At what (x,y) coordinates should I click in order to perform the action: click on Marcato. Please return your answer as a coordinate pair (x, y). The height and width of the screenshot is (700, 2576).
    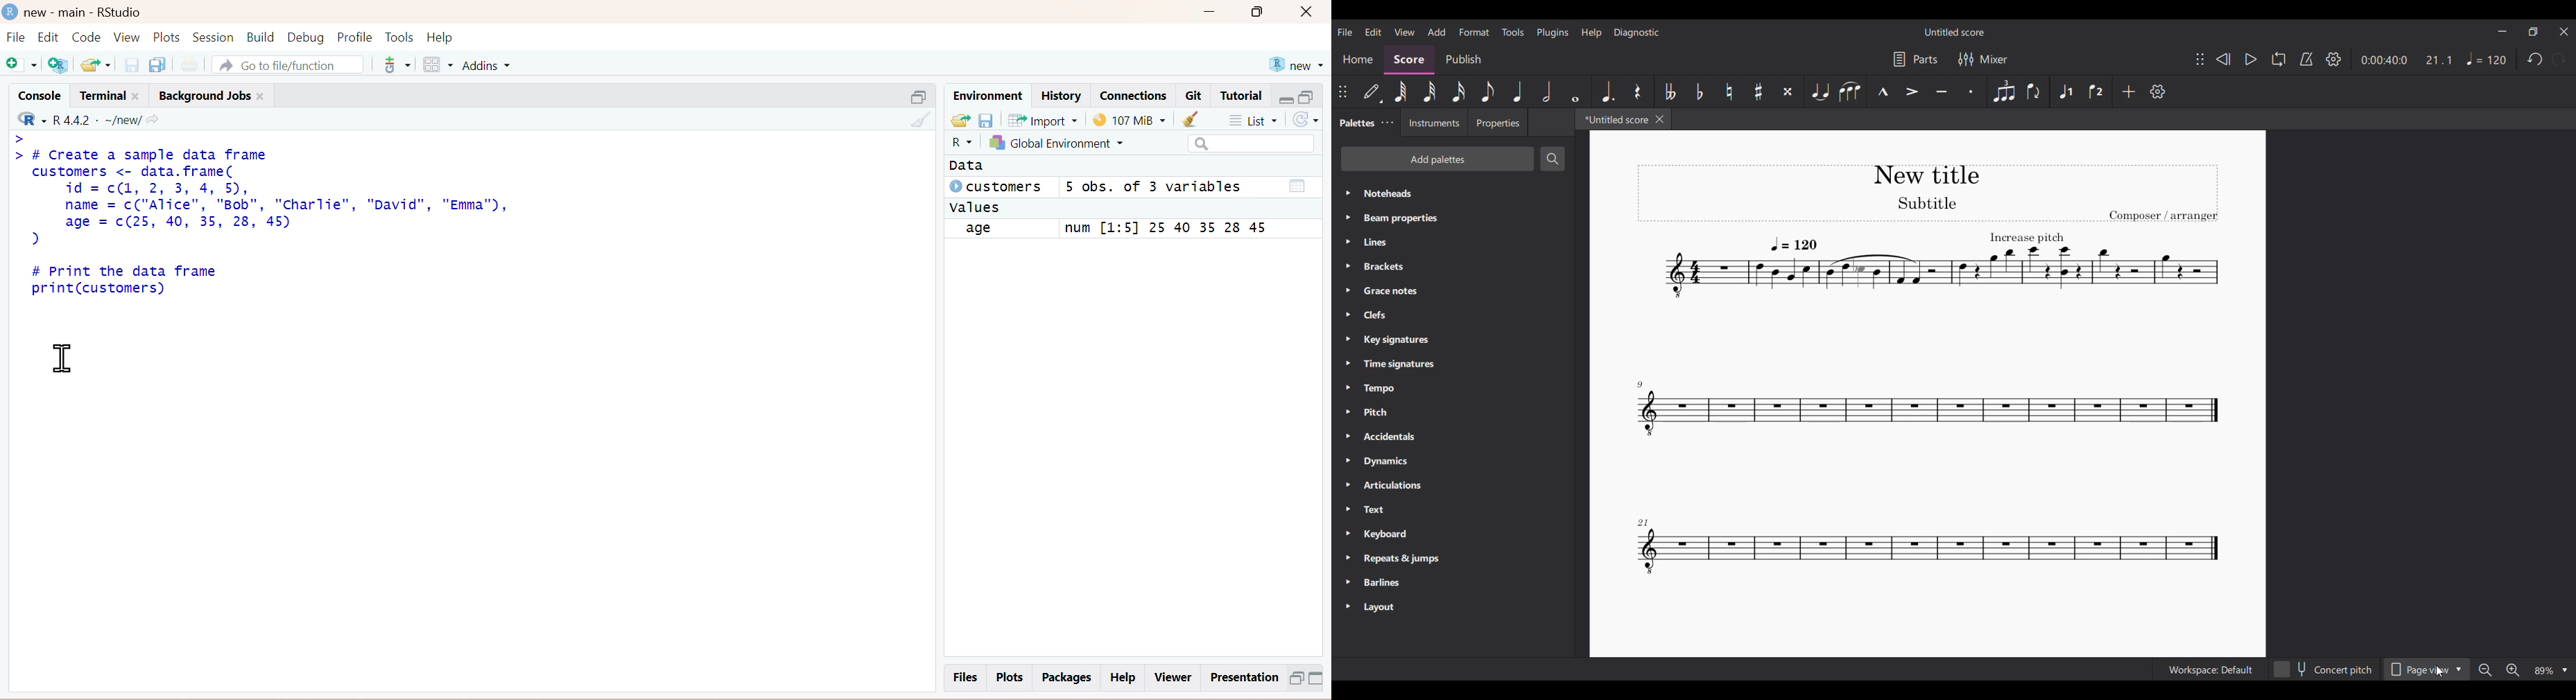
    Looking at the image, I should click on (1883, 91).